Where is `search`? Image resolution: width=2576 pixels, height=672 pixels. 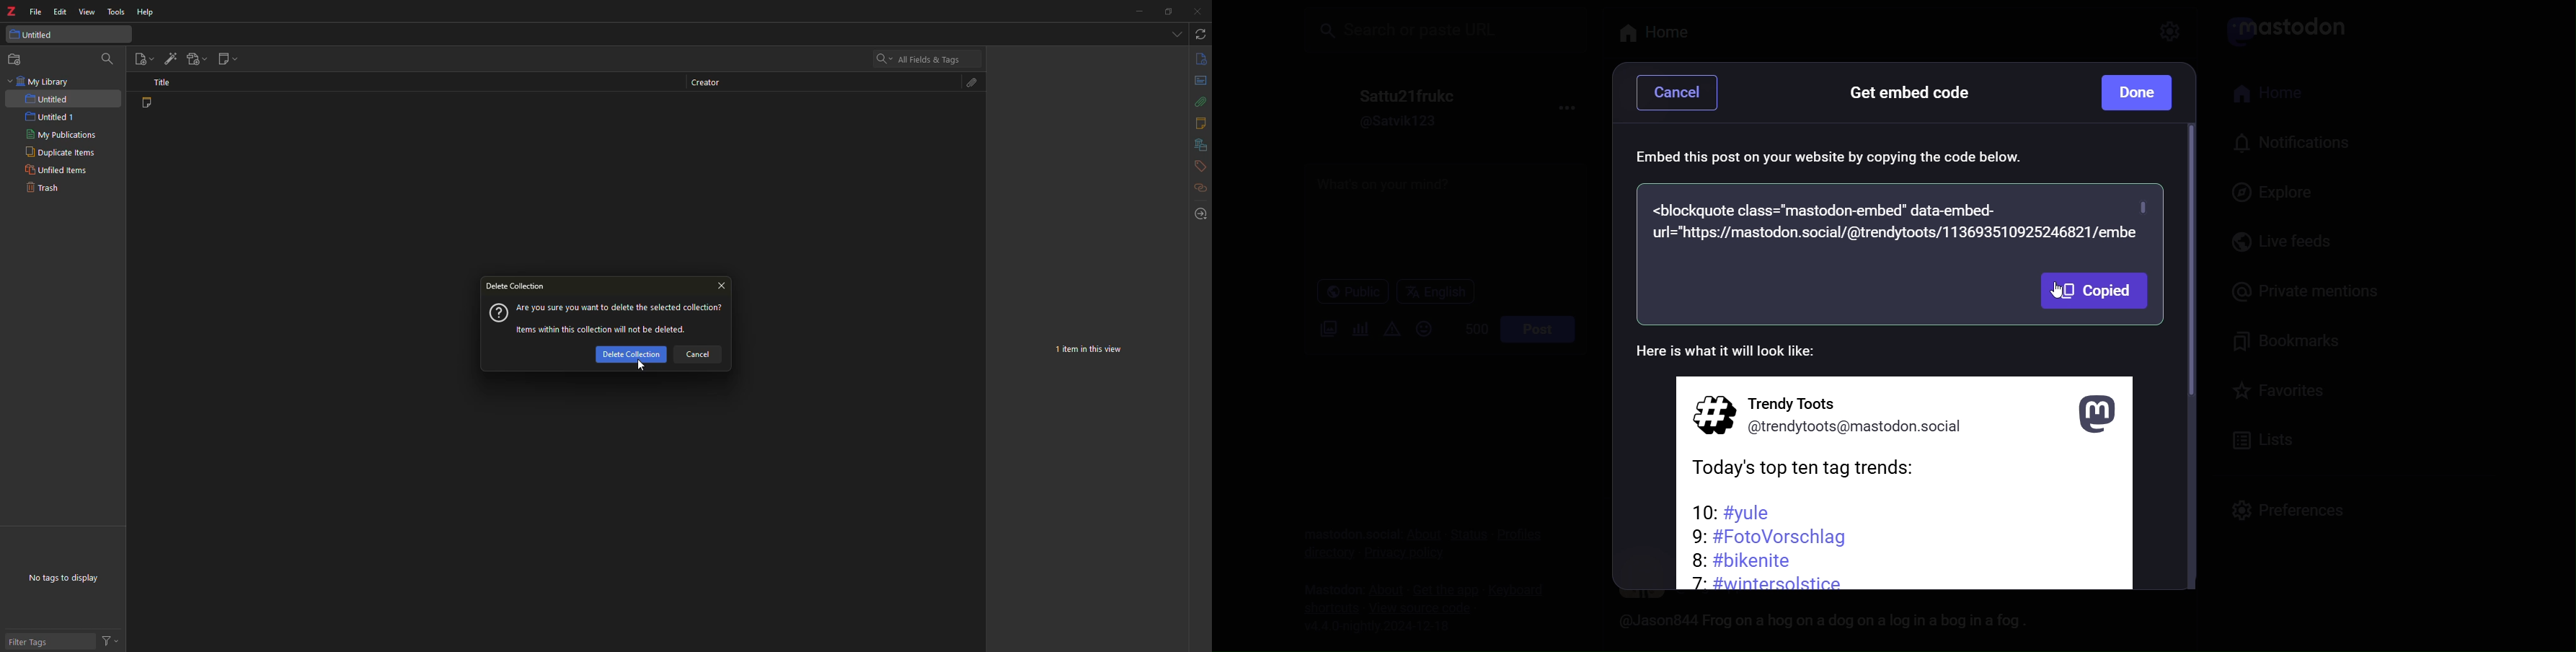
search is located at coordinates (111, 59).